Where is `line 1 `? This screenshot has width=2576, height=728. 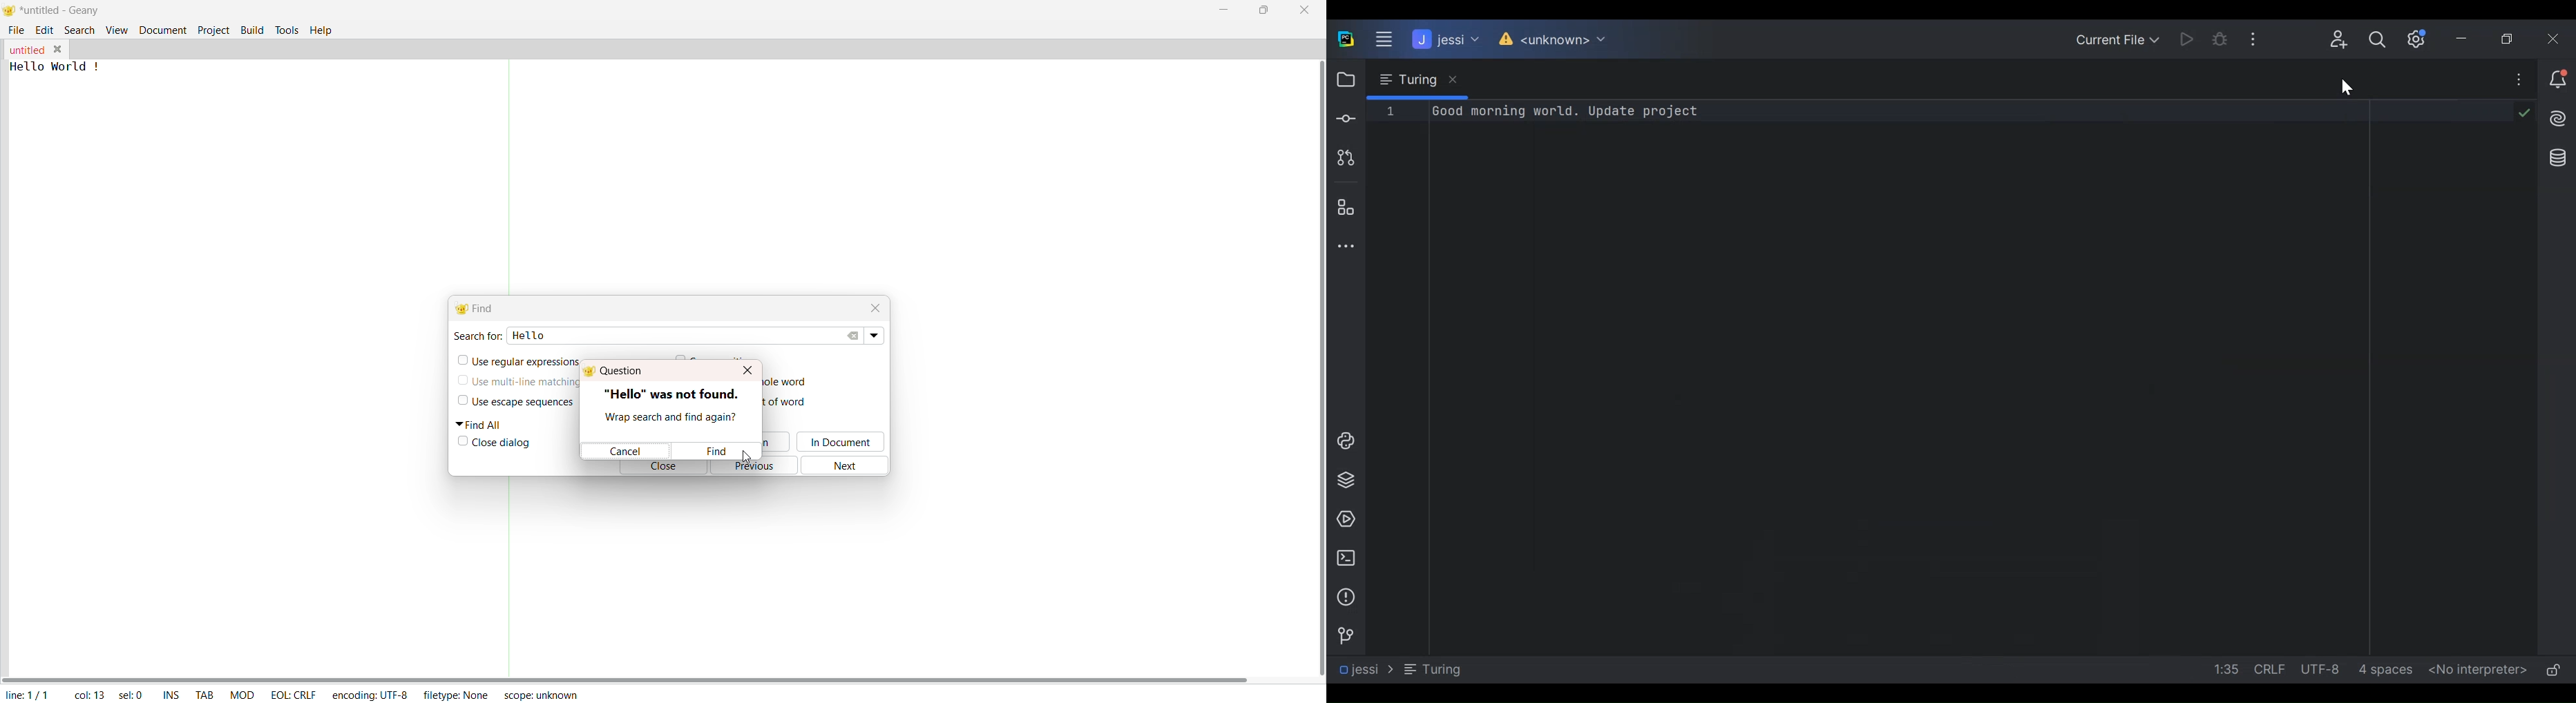
line 1  is located at coordinates (1390, 111).